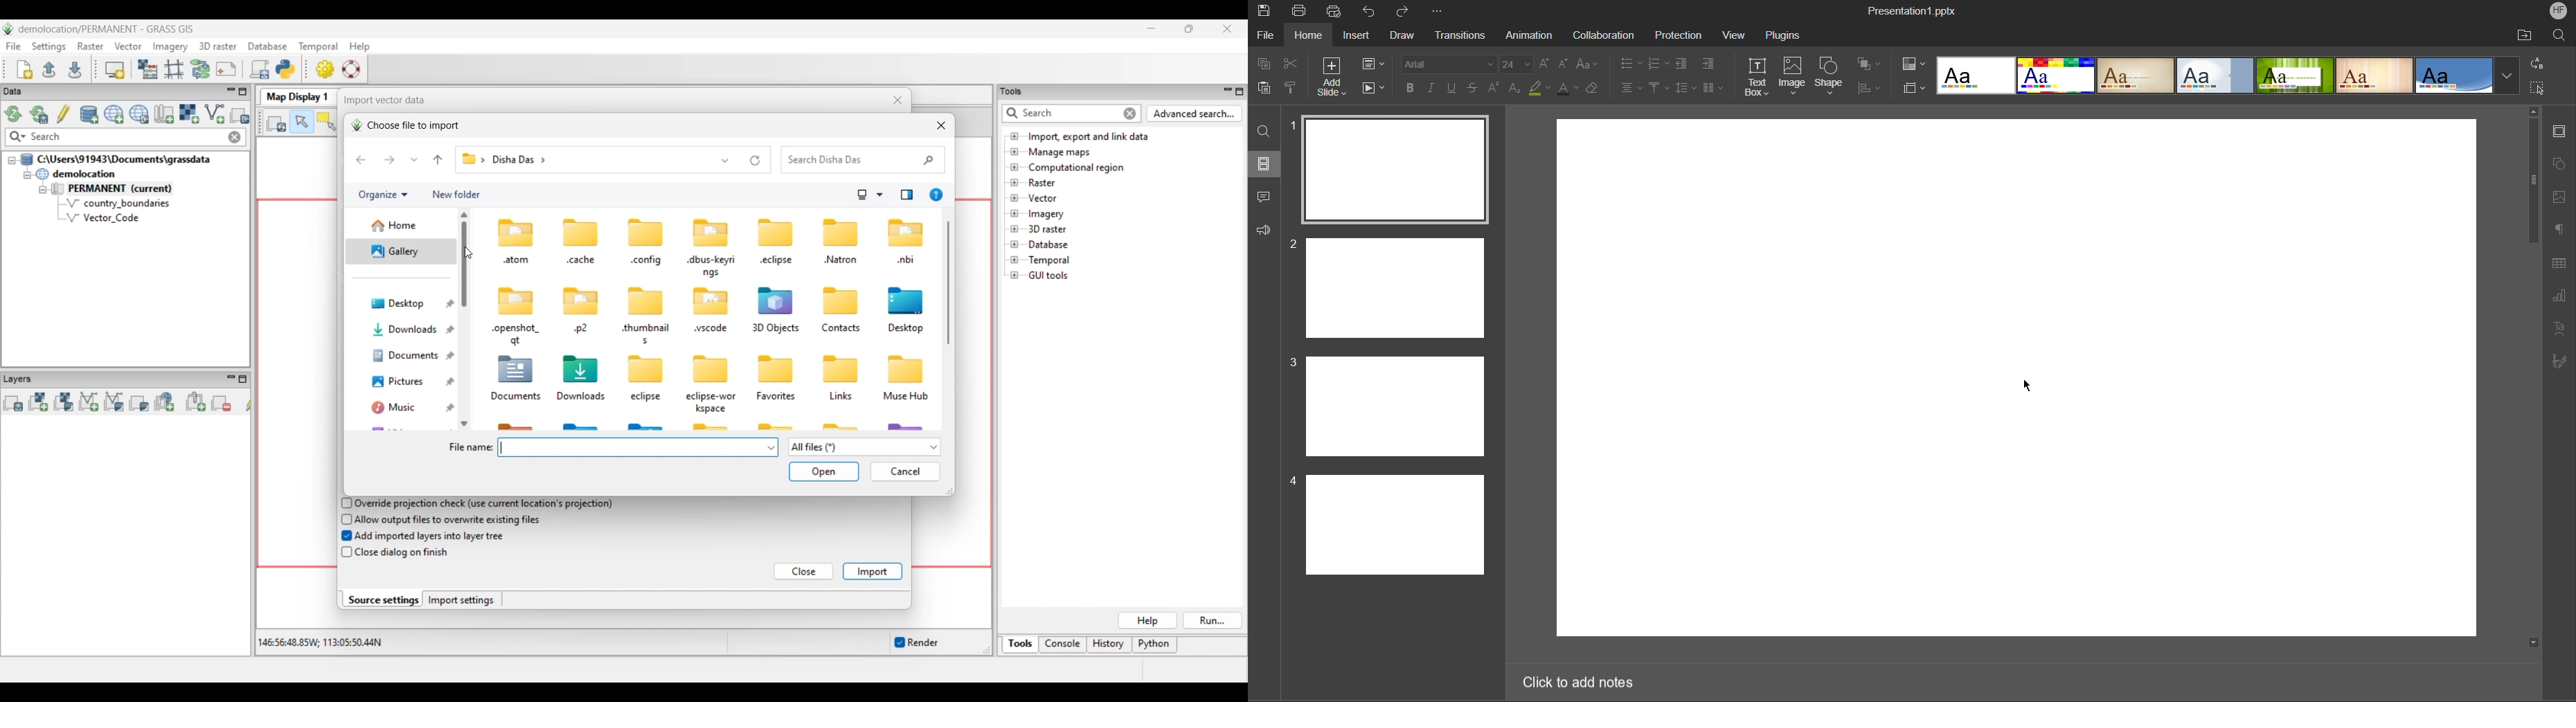 The height and width of the screenshot is (728, 2576). Describe the element at coordinates (1264, 231) in the screenshot. I see `Feedback and Support` at that location.